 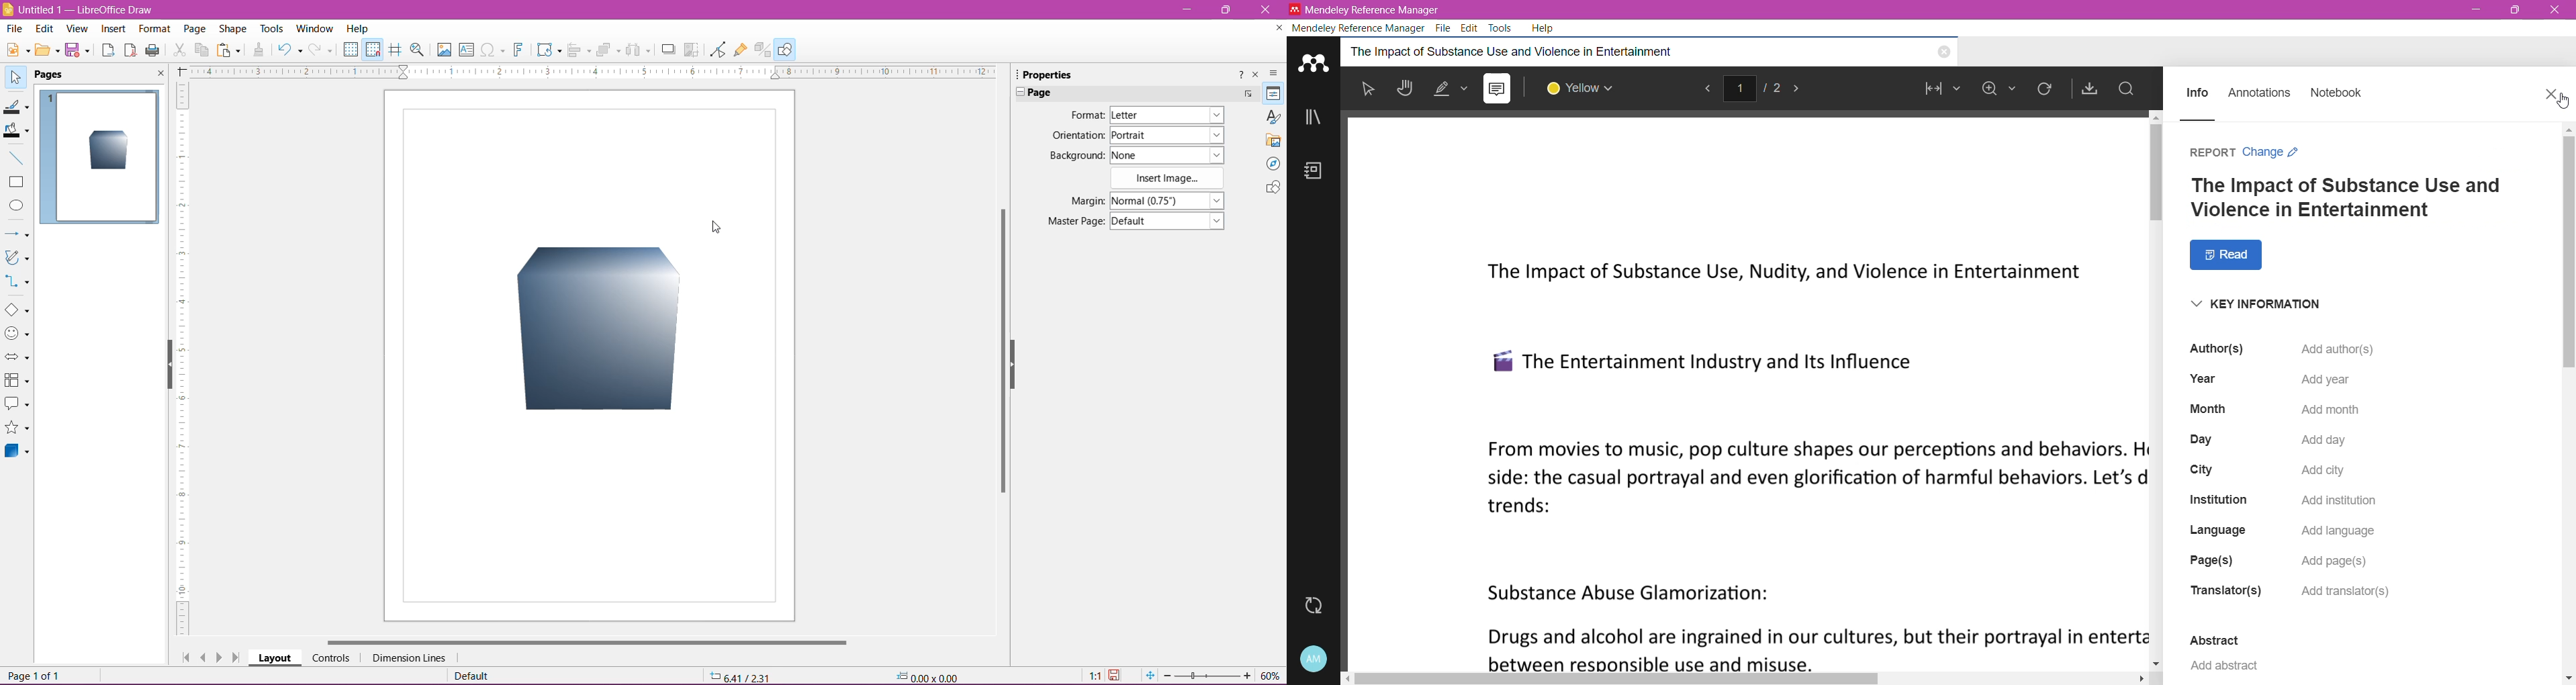 What do you see at coordinates (548, 50) in the screenshot?
I see `Transformations` at bounding box center [548, 50].